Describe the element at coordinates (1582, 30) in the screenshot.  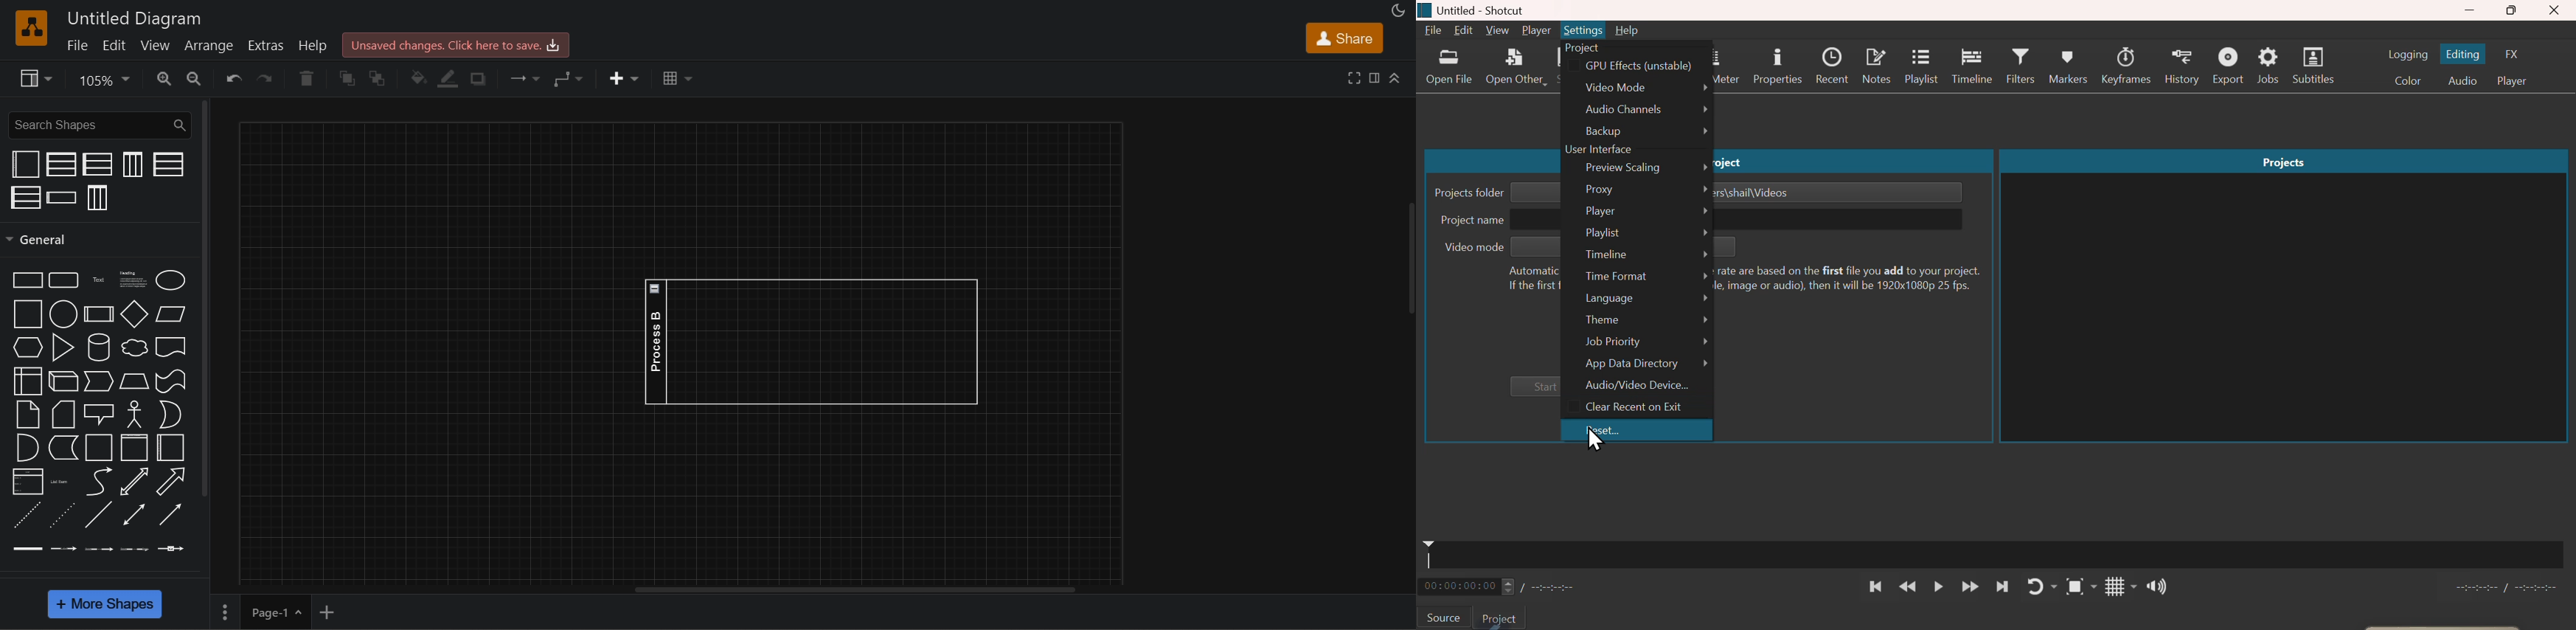
I see `Settings` at that location.